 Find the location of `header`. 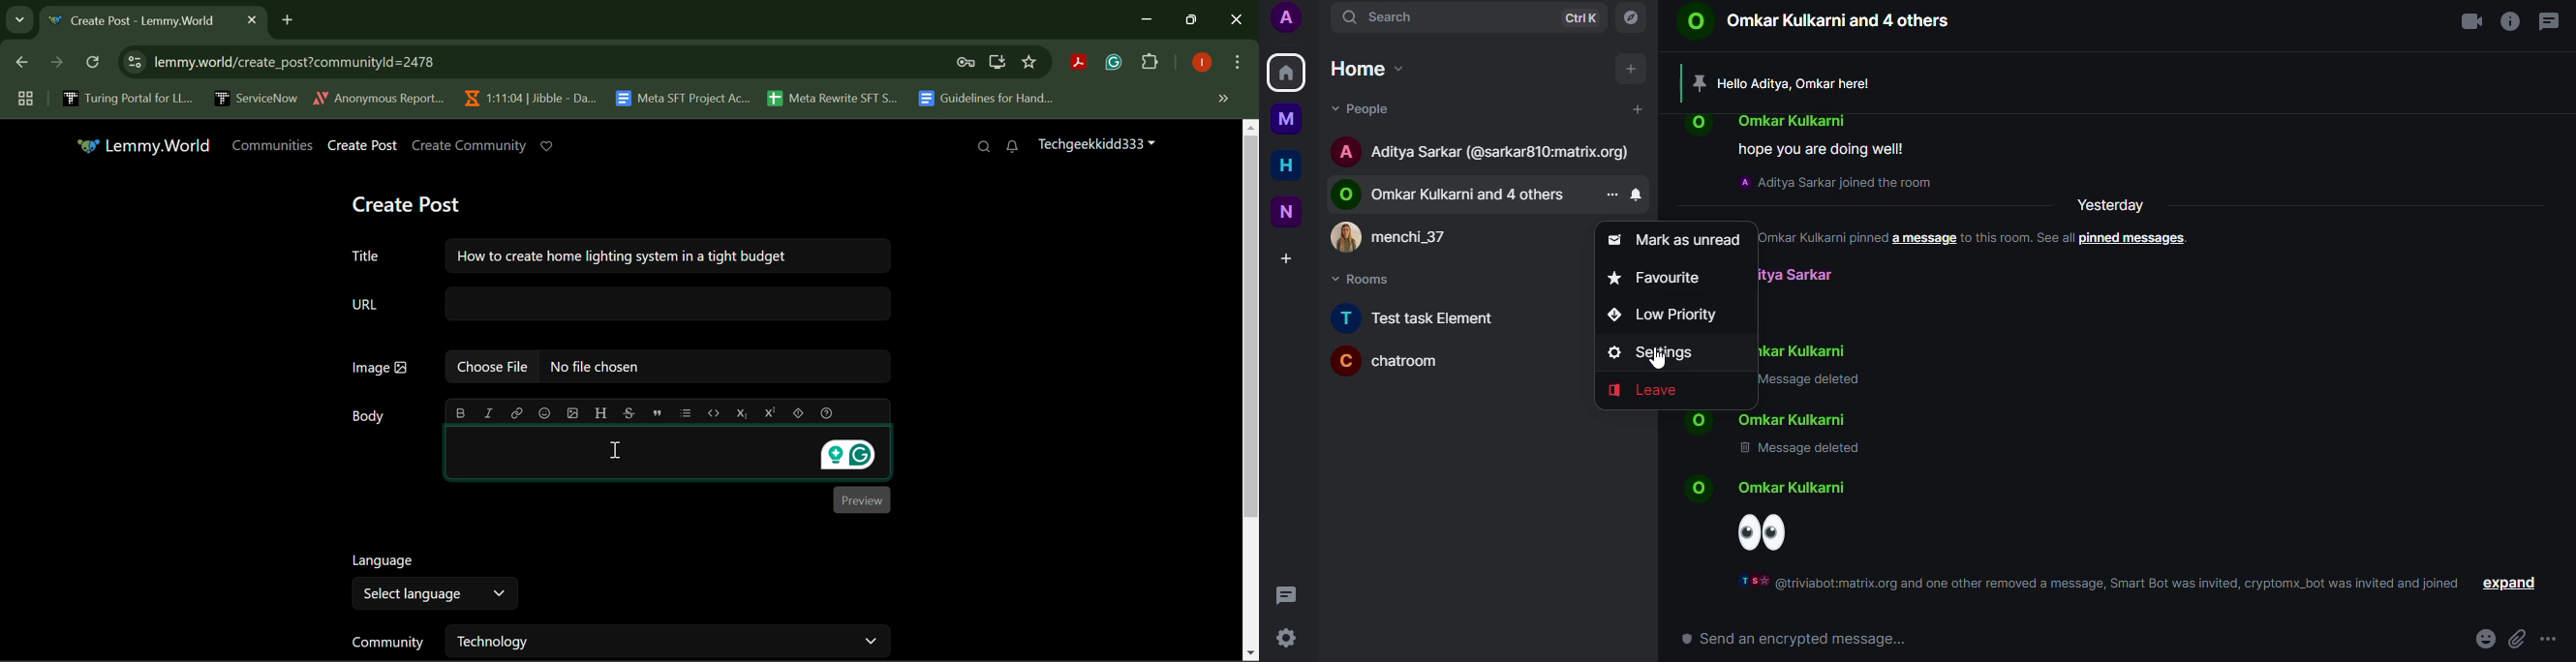

header is located at coordinates (599, 412).